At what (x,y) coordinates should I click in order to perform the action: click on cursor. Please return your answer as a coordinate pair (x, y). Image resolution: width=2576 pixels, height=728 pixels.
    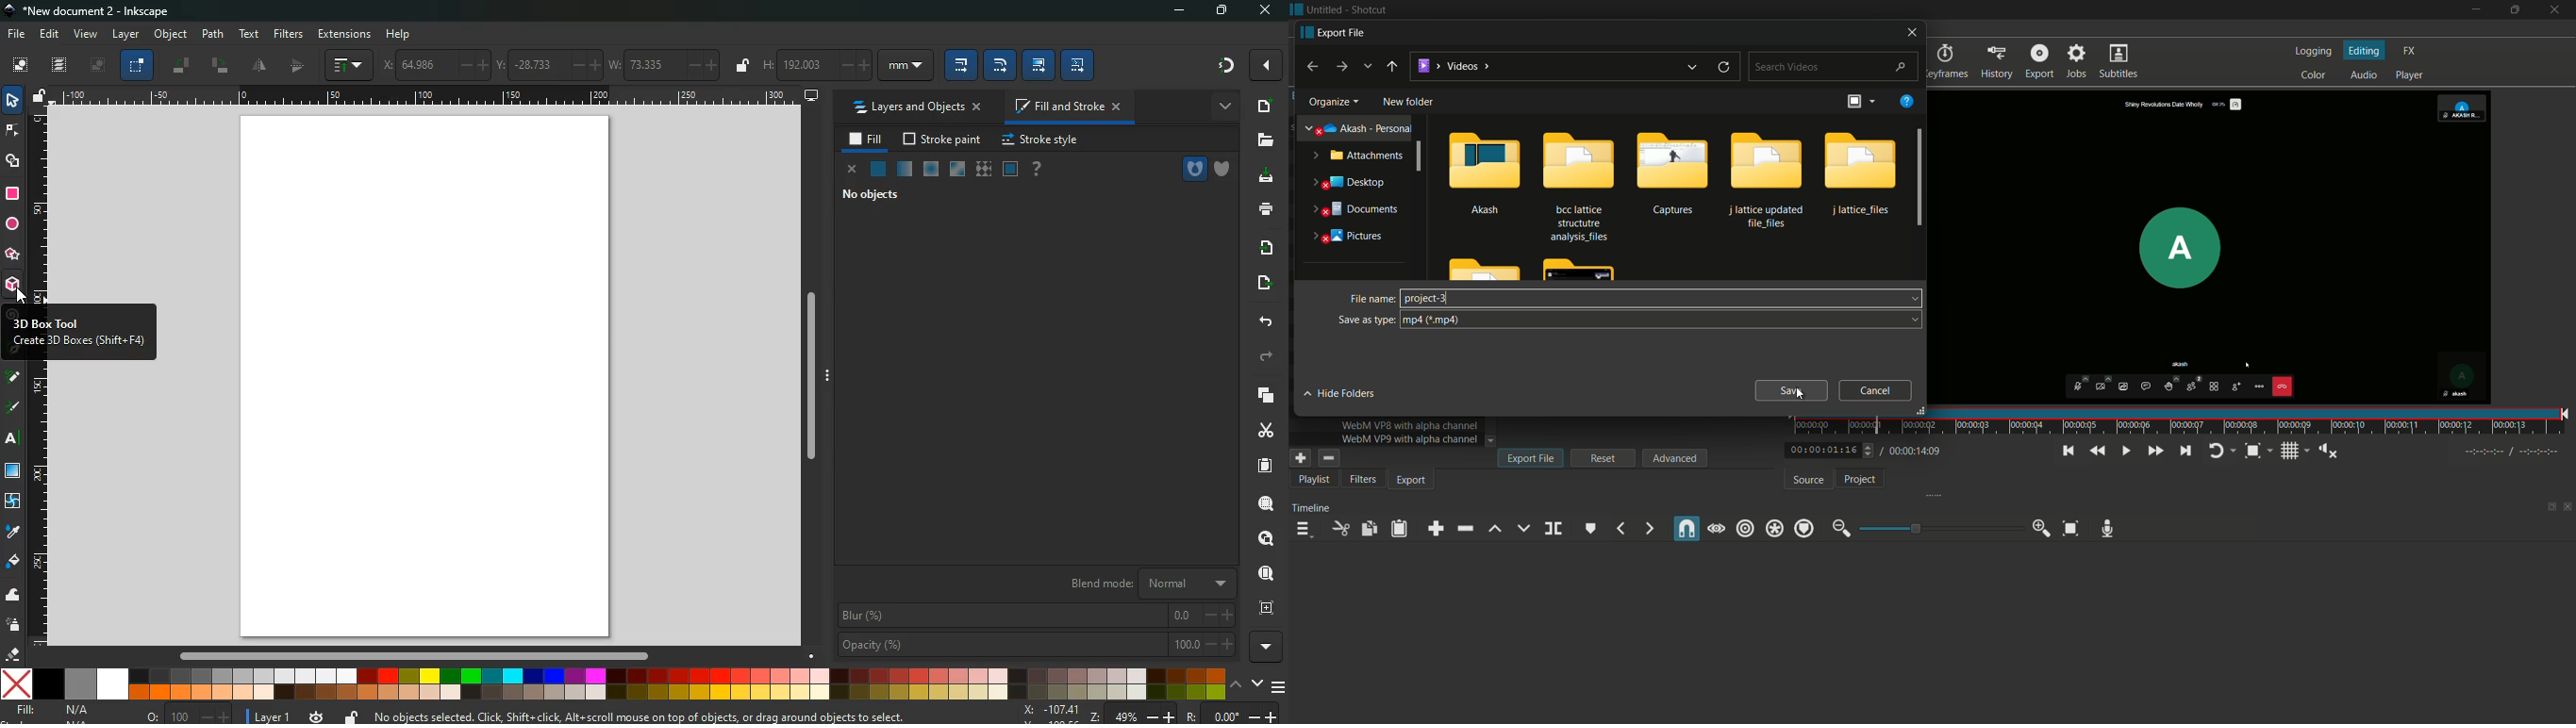
    Looking at the image, I should click on (1406, 298).